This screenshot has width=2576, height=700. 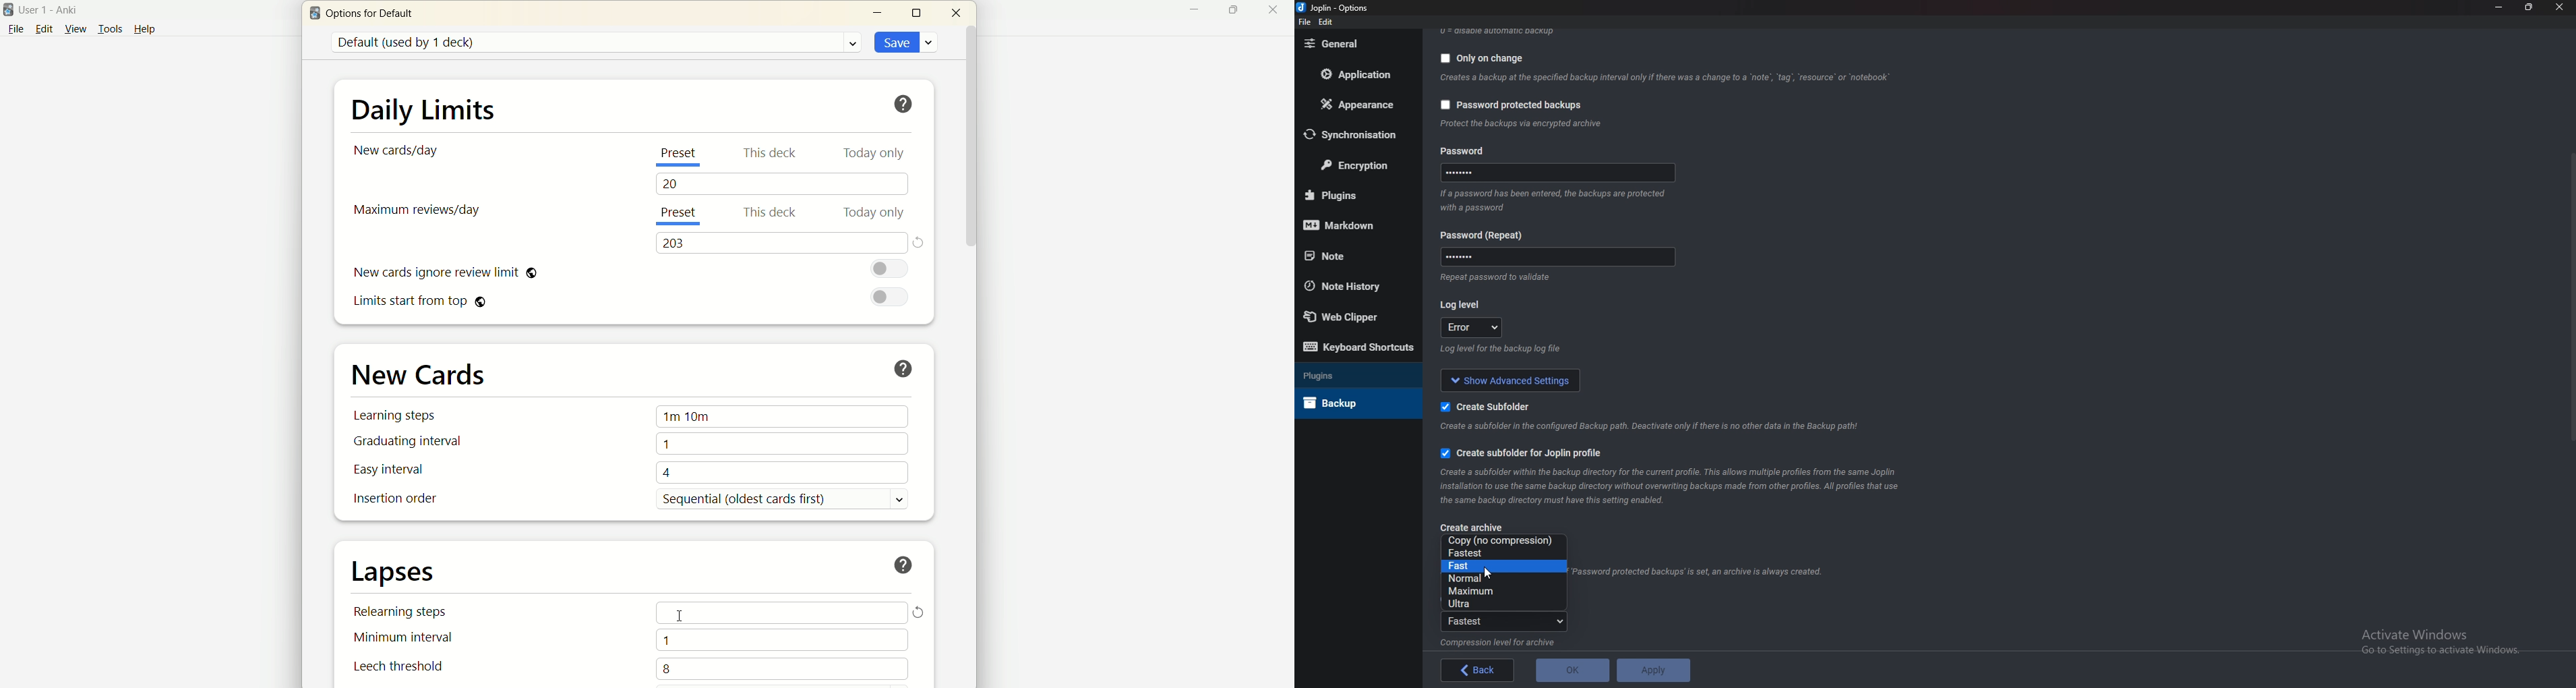 I want to click on scroll bar, so click(x=2571, y=299).